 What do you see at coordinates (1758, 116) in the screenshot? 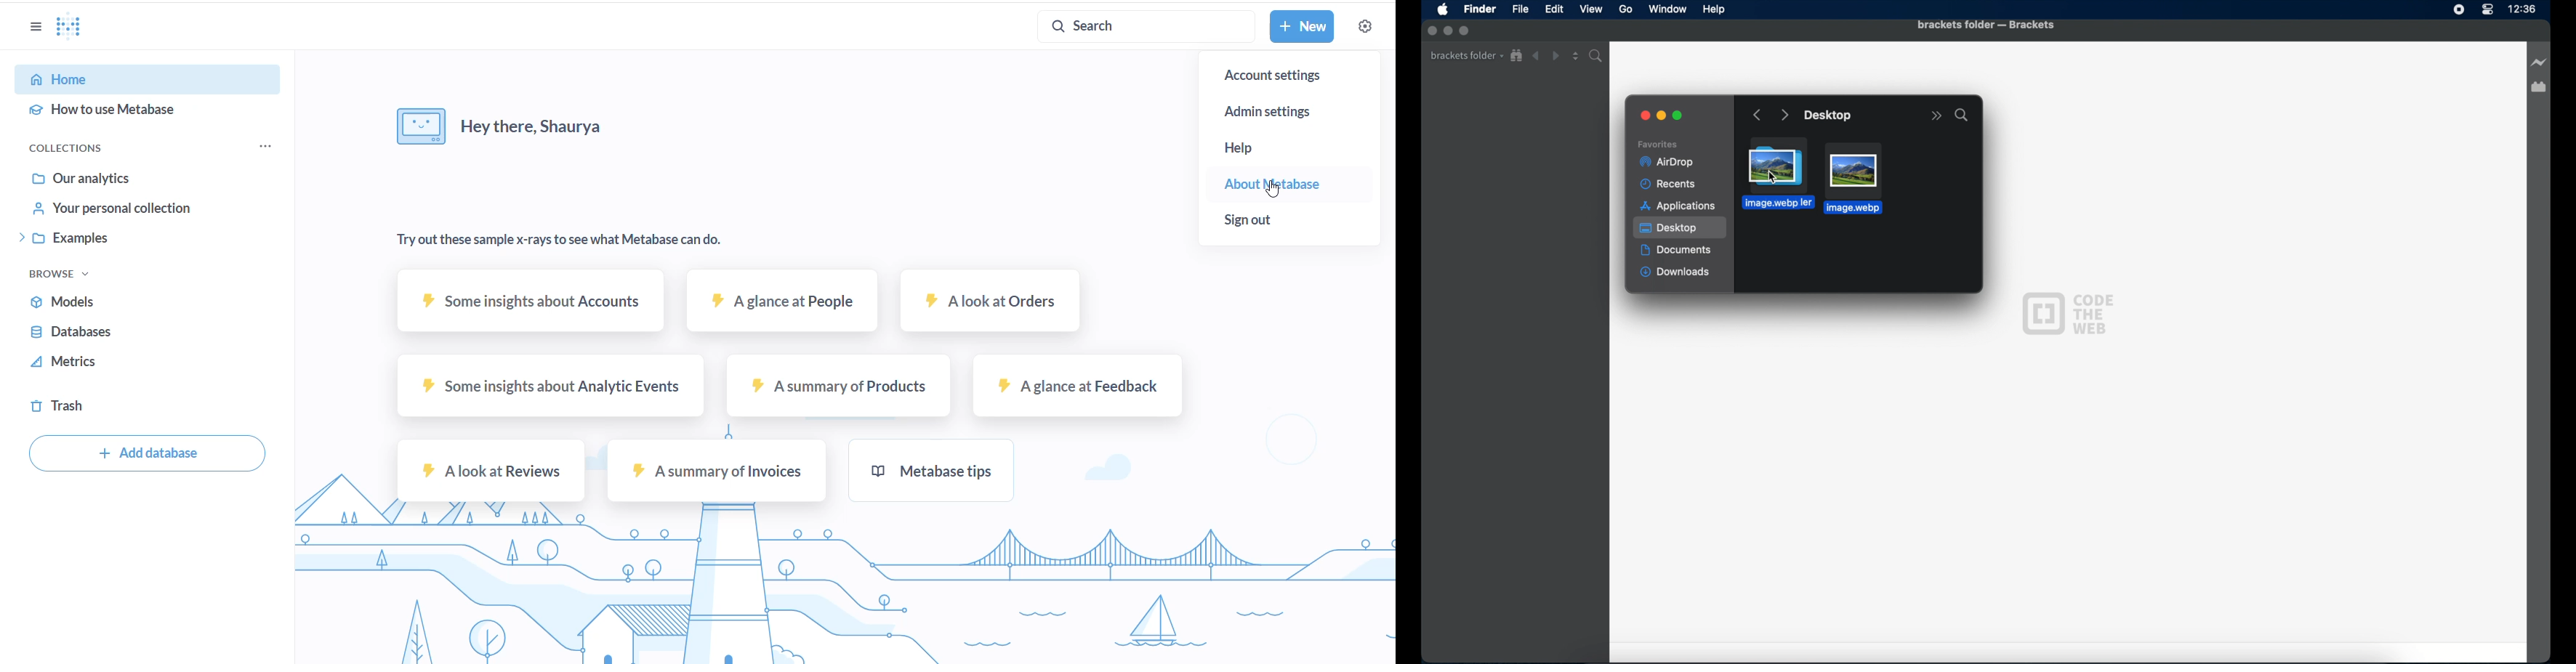
I see `go backward` at bounding box center [1758, 116].